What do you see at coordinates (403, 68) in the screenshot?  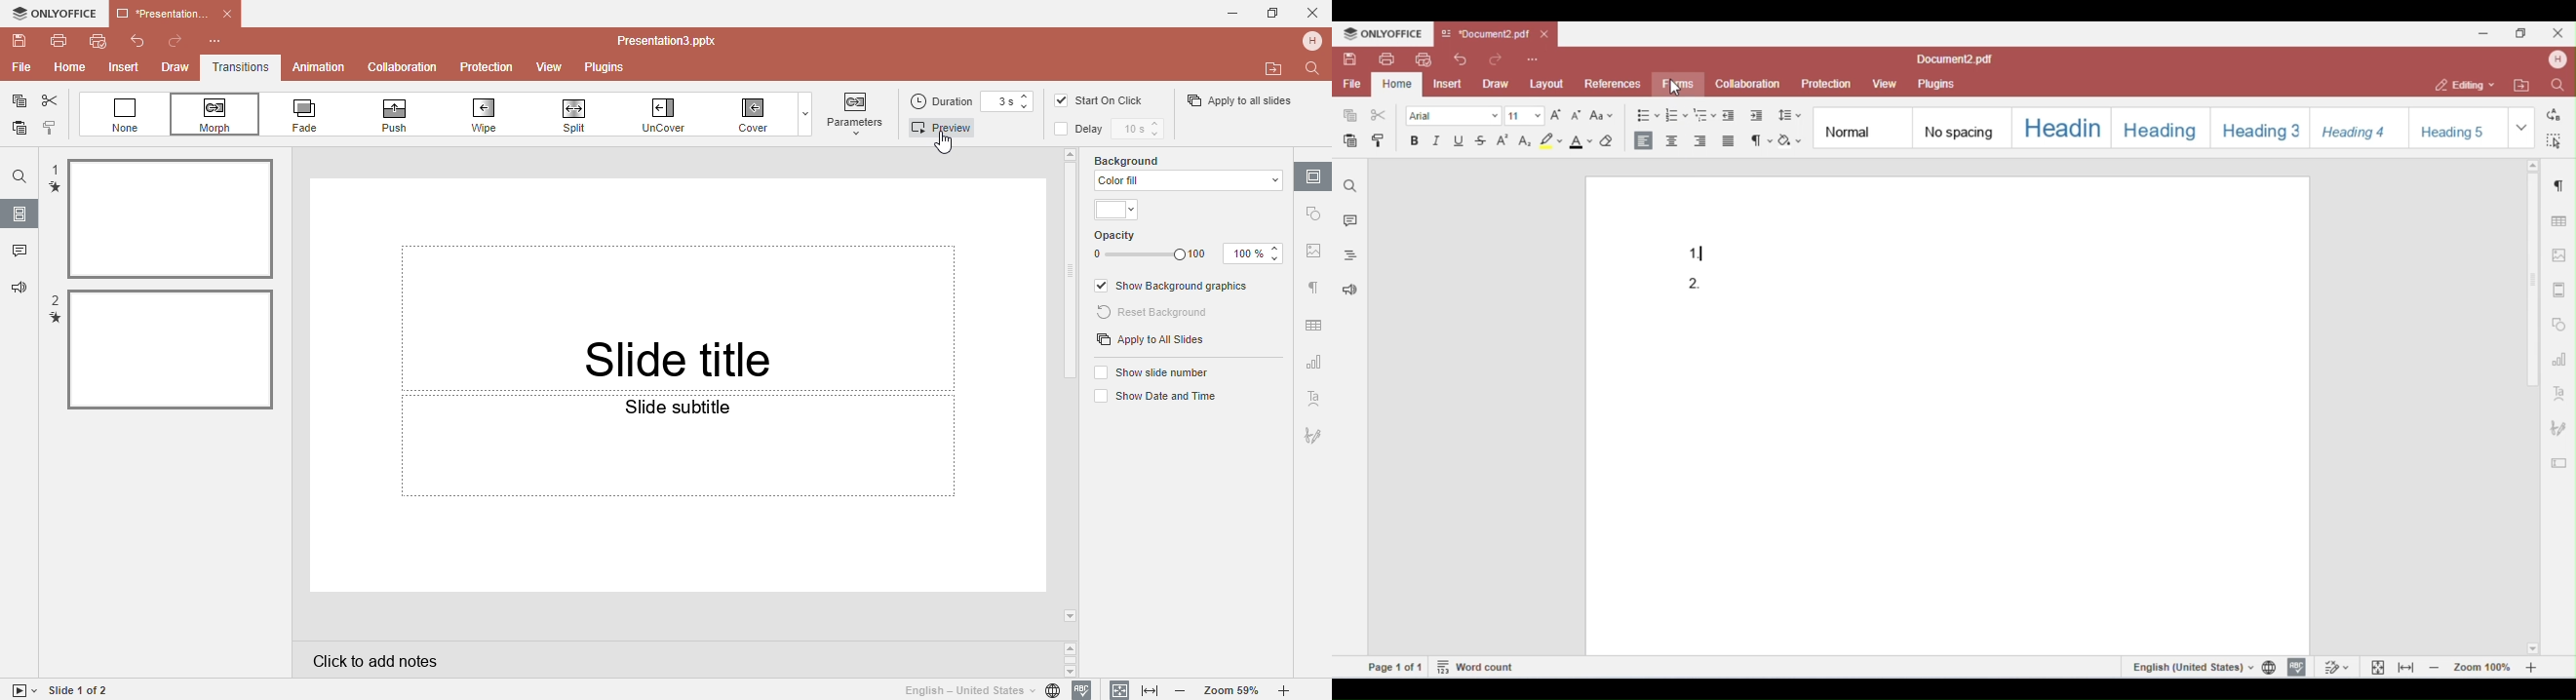 I see `Collabration` at bounding box center [403, 68].